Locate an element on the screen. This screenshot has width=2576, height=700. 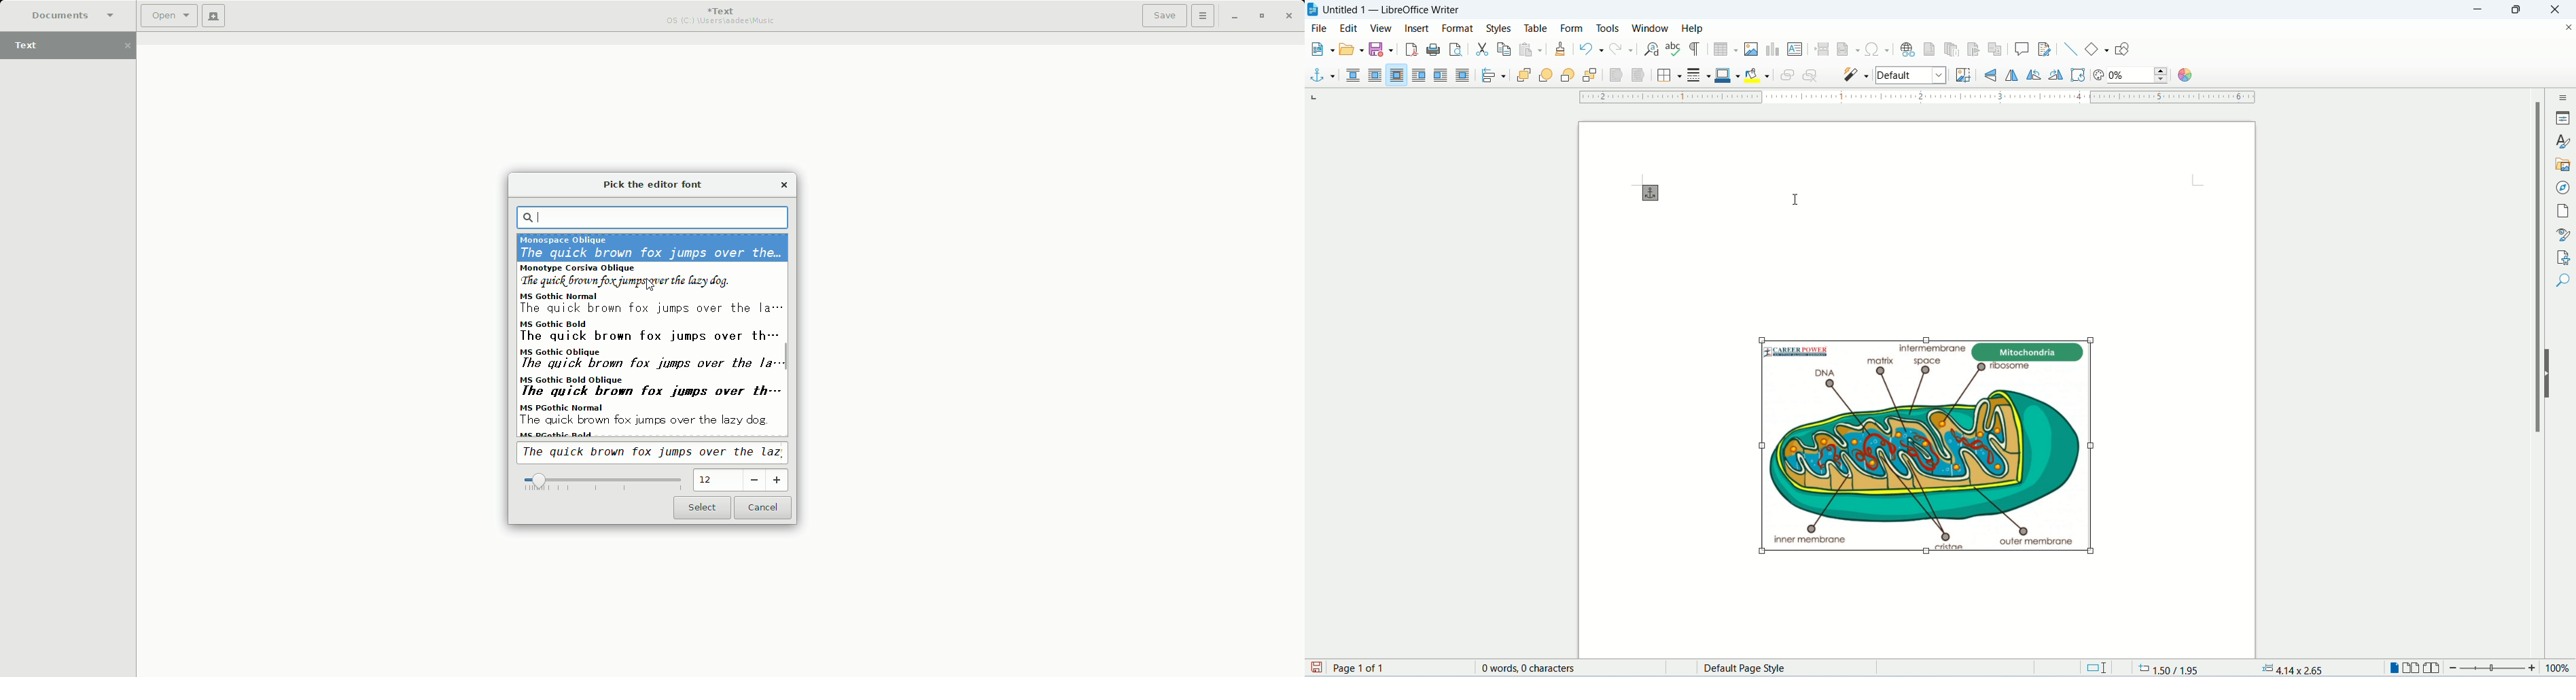
color is located at coordinates (2183, 76).